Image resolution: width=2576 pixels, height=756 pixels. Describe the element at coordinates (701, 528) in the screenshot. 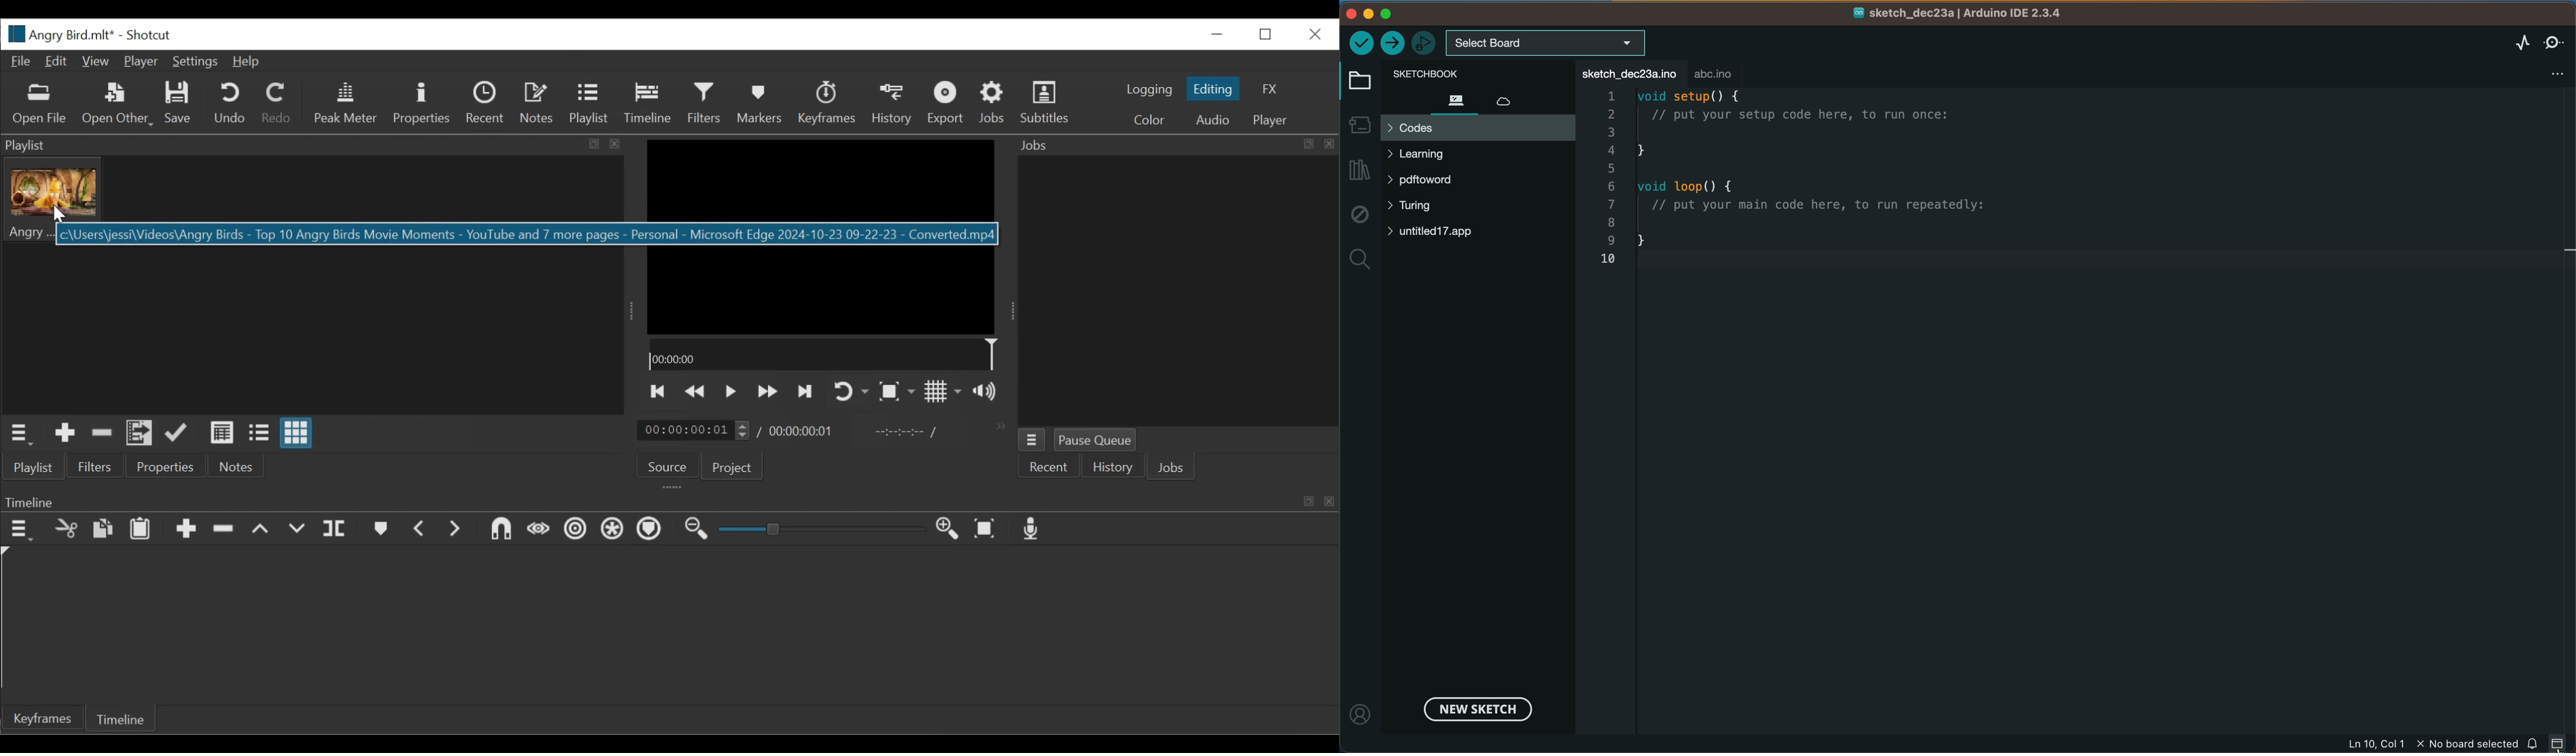

I see `Zoom timeline out ` at that location.